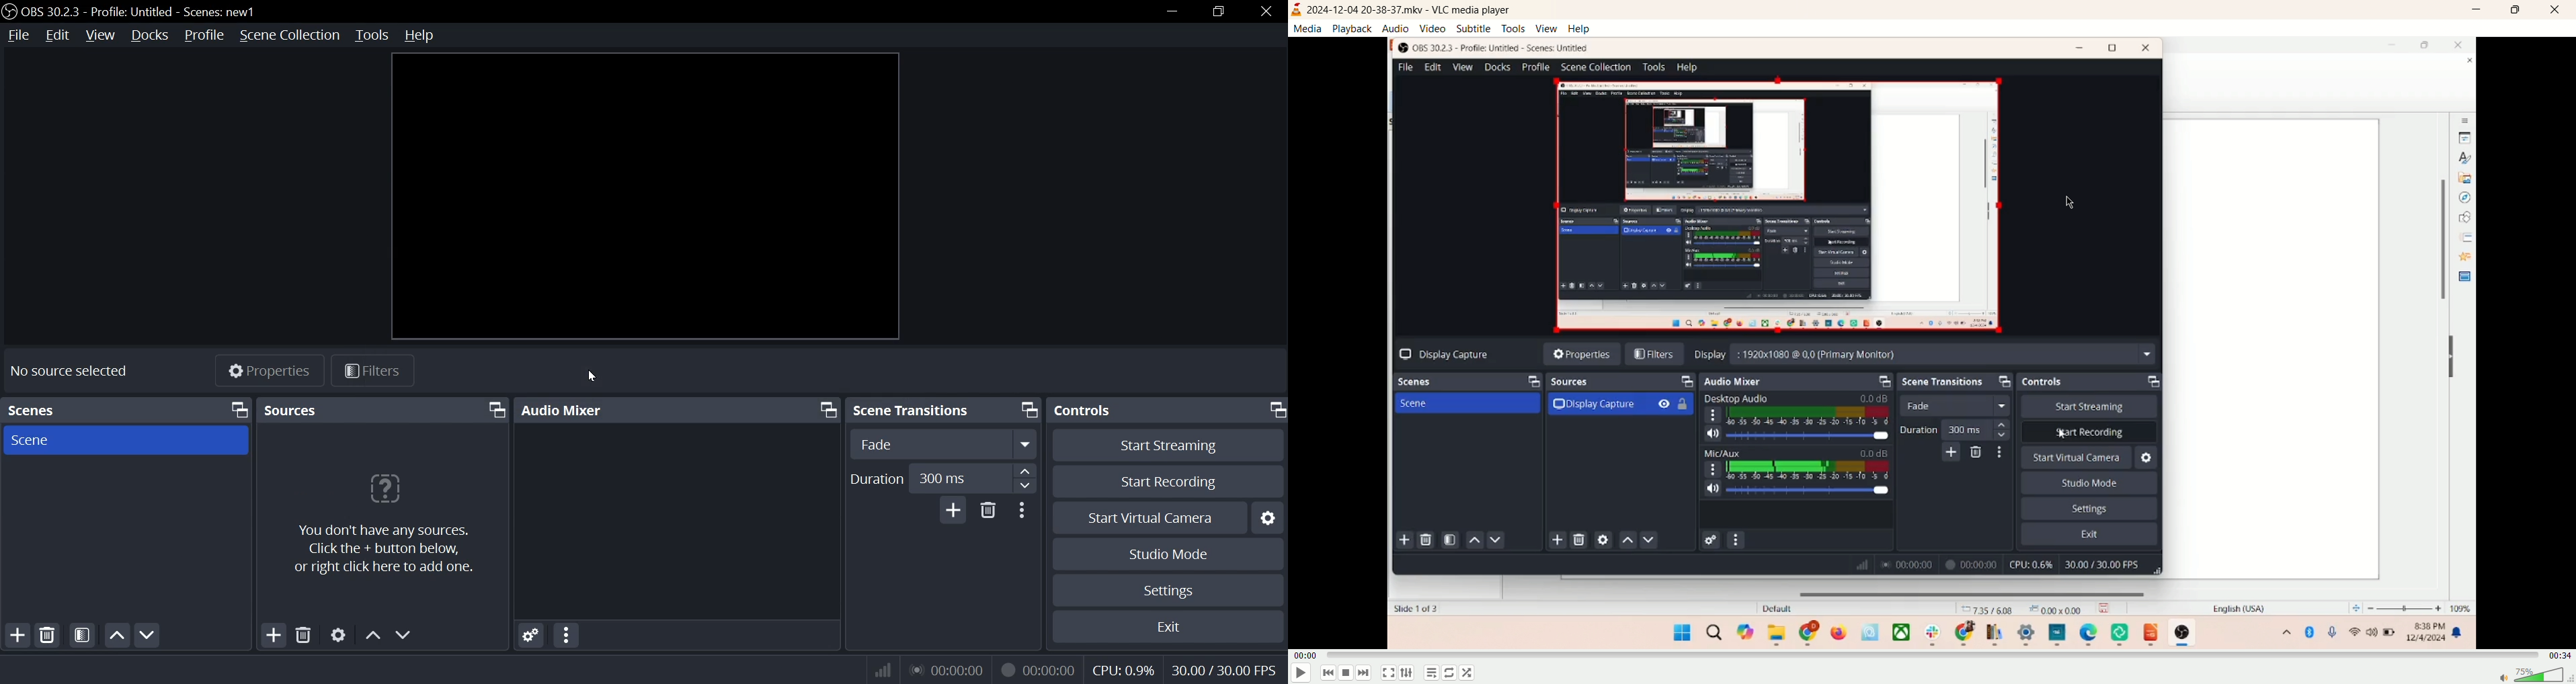 This screenshot has height=700, width=2576. What do you see at coordinates (1931, 655) in the screenshot?
I see `progress bar` at bounding box center [1931, 655].